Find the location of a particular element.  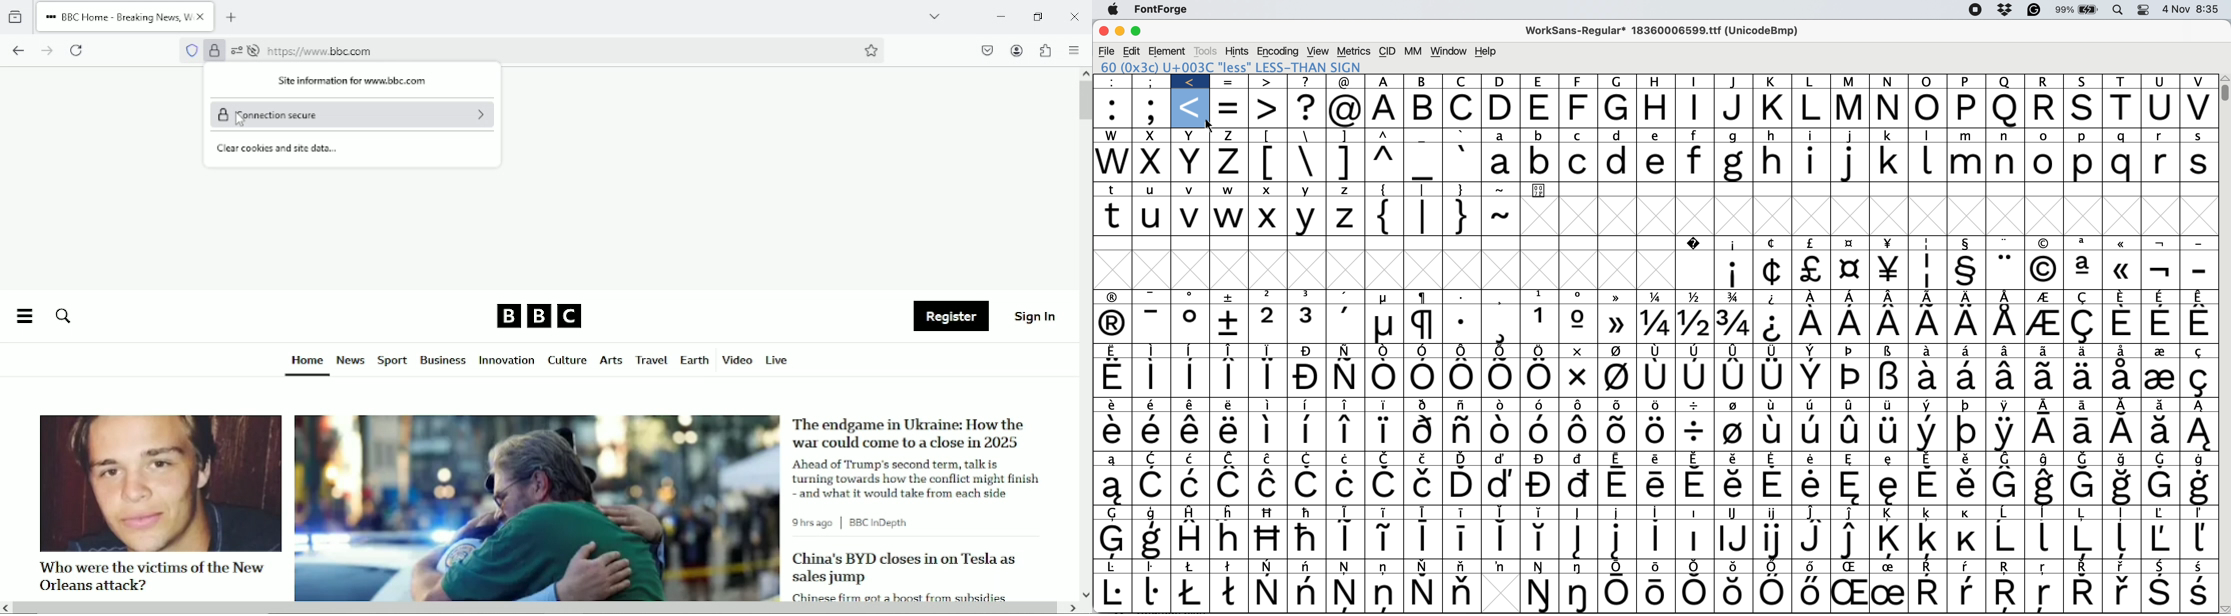

Symbol is located at coordinates (1772, 377).